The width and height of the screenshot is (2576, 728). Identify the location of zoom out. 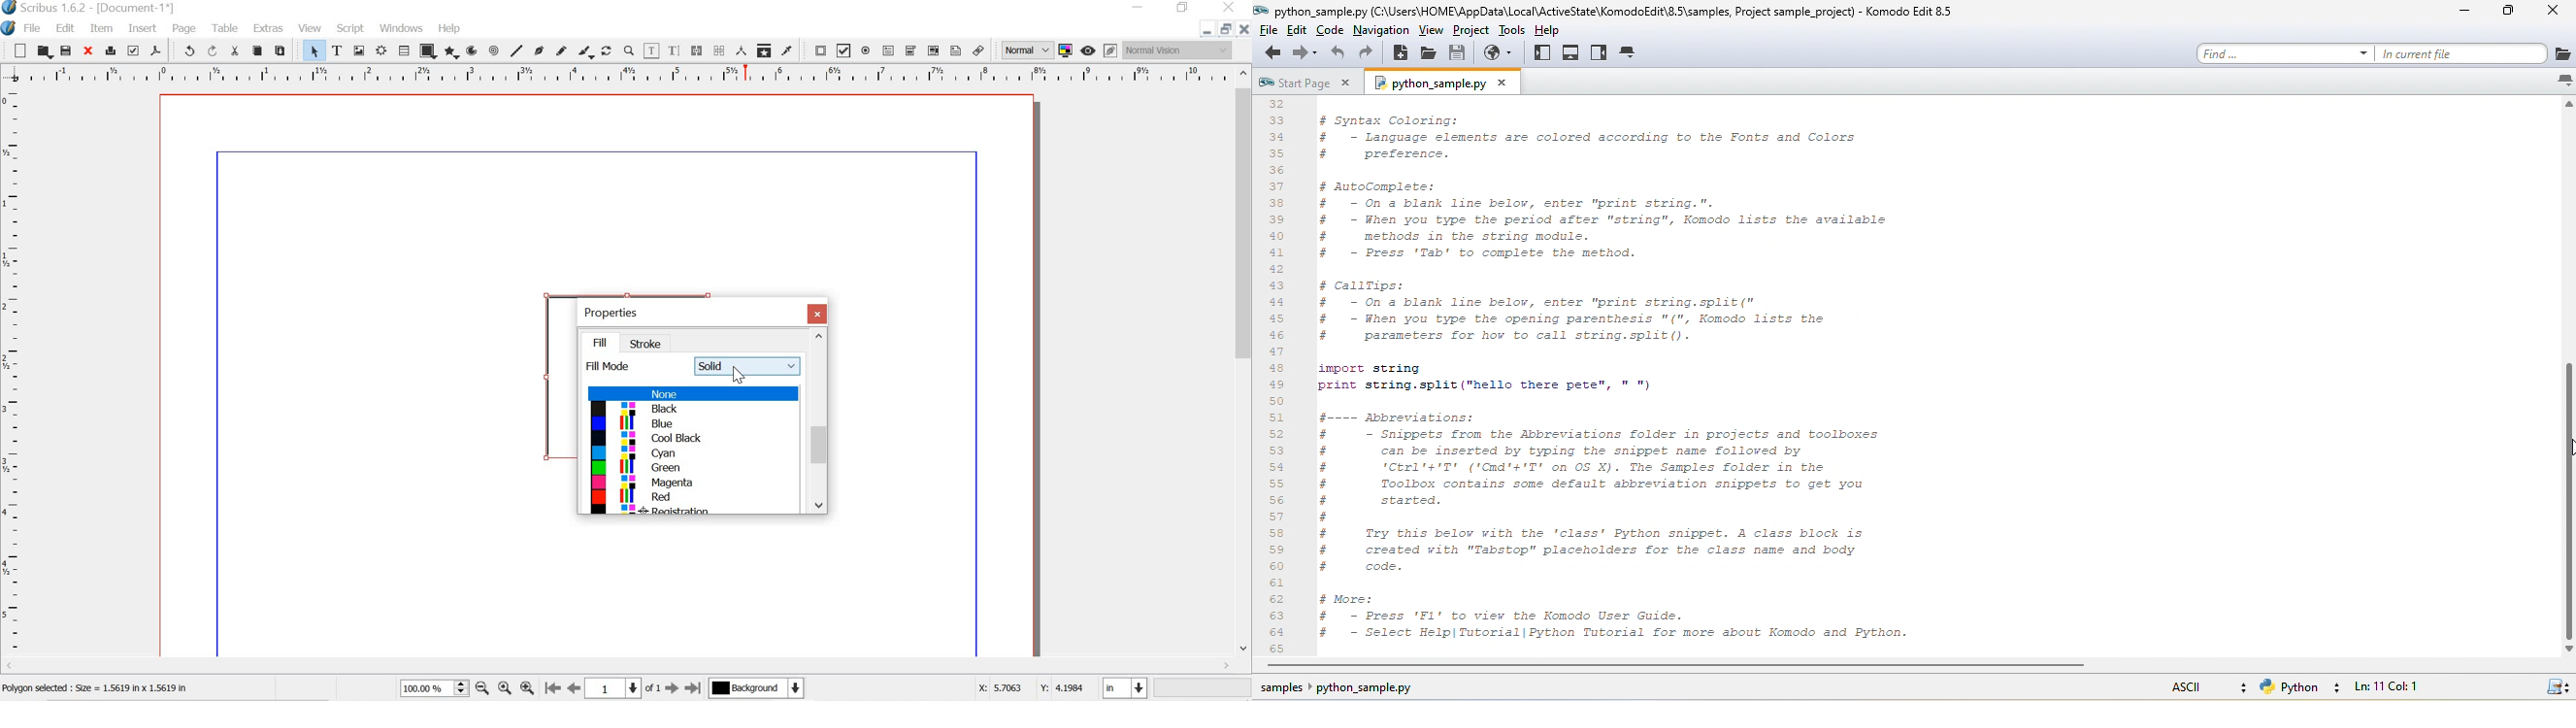
(482, 687).